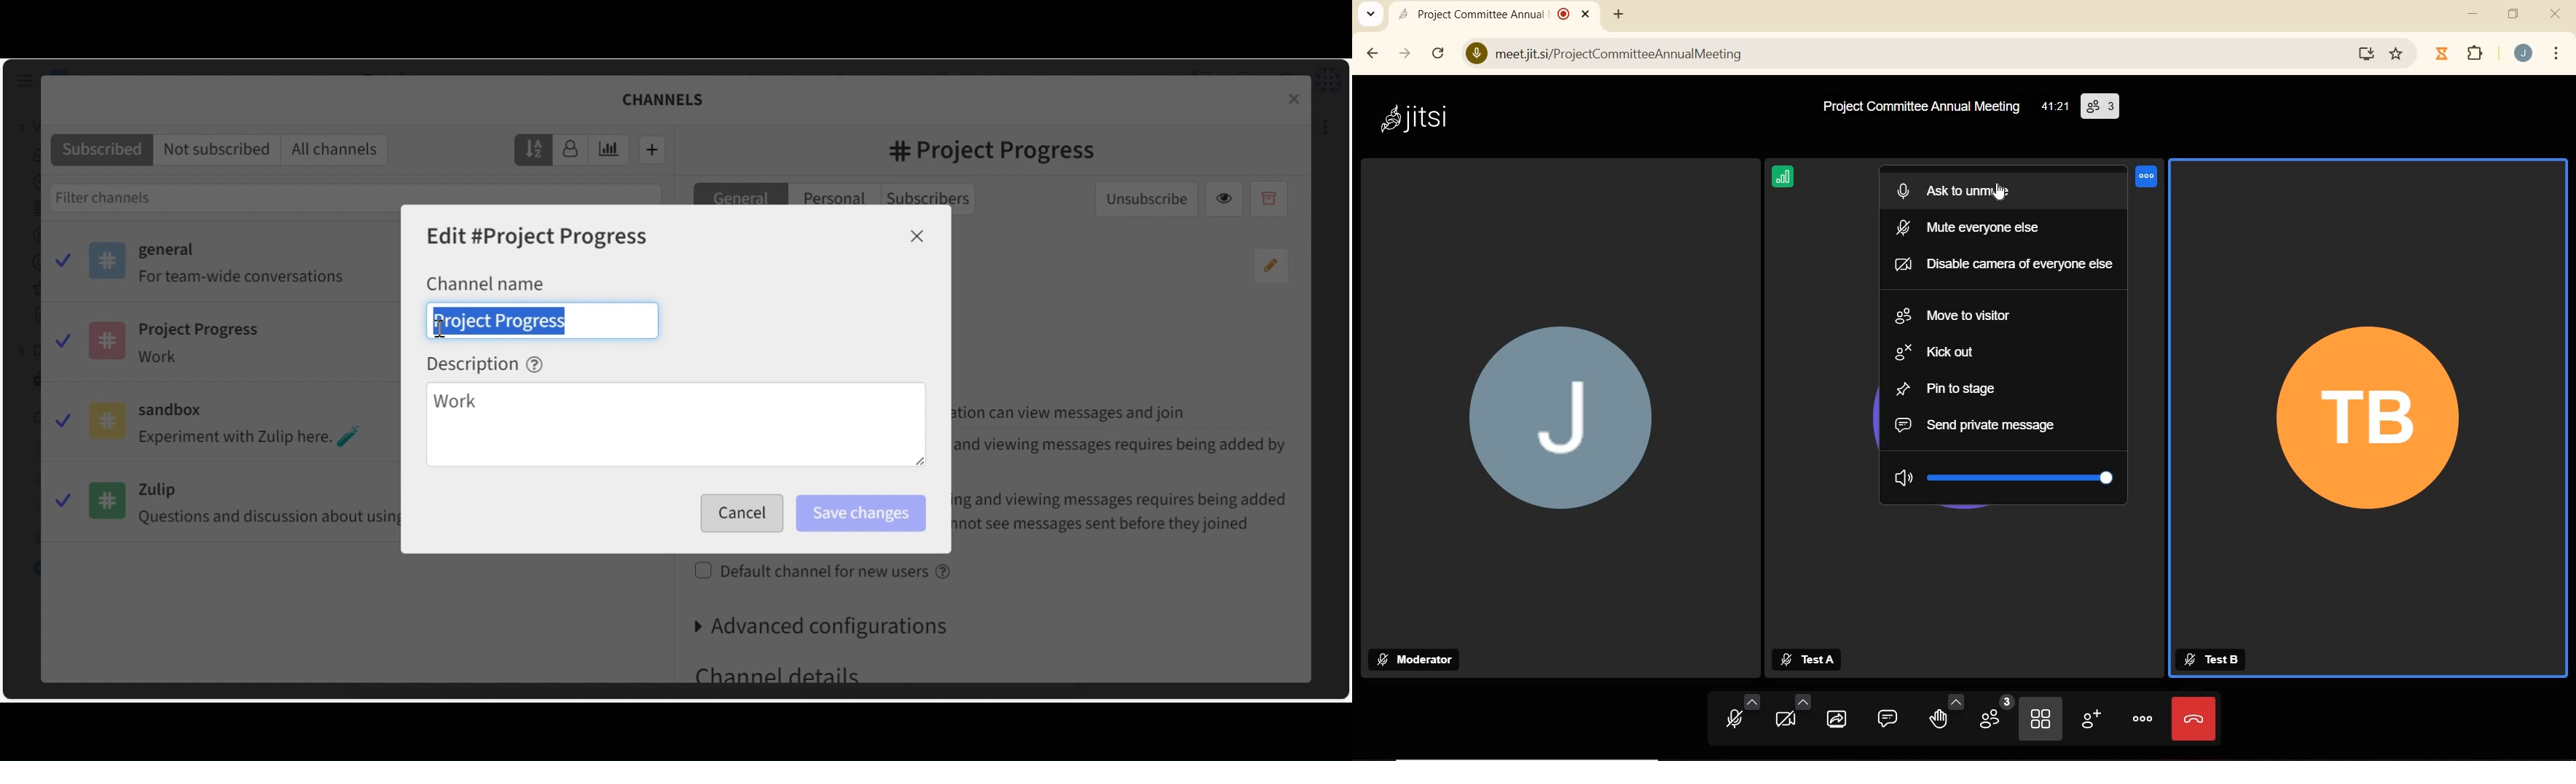  Describe the element at coordinates (2443, 55) in the screenshot. I see `Jibble` at that location.